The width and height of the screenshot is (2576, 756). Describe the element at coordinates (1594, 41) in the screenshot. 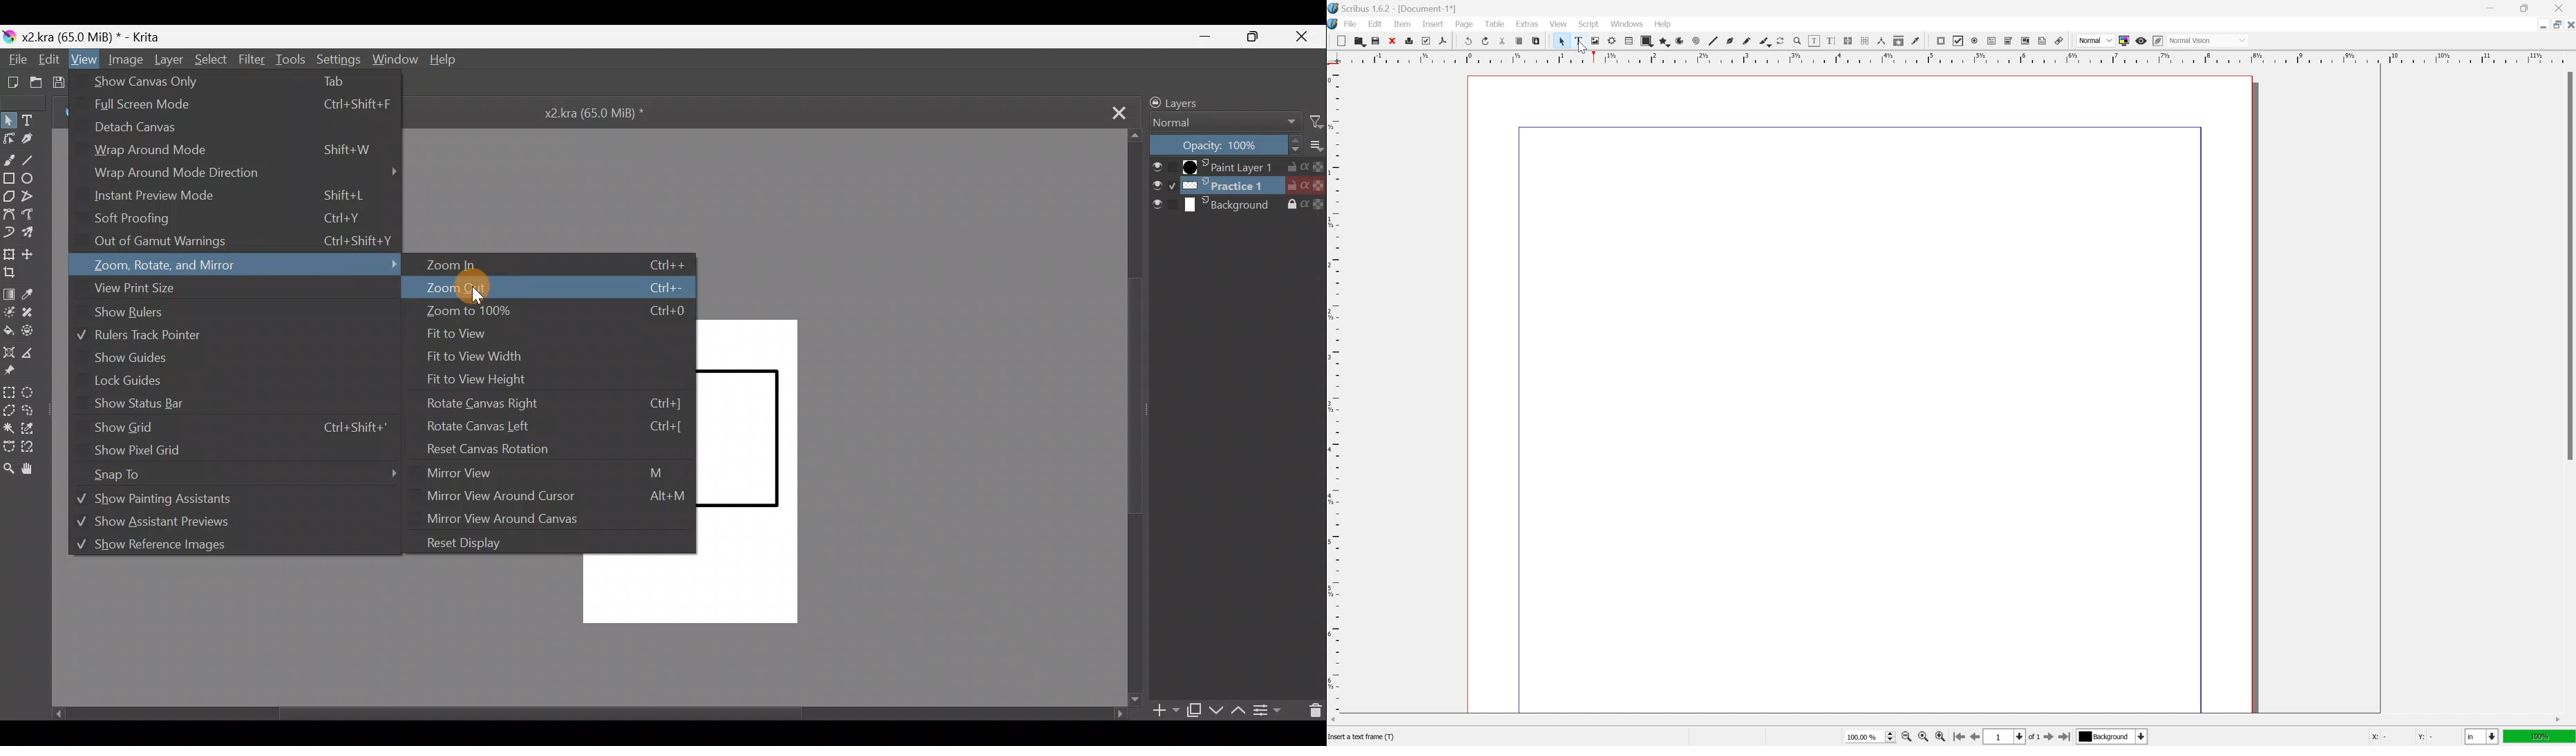

I see `image frame` at that location.